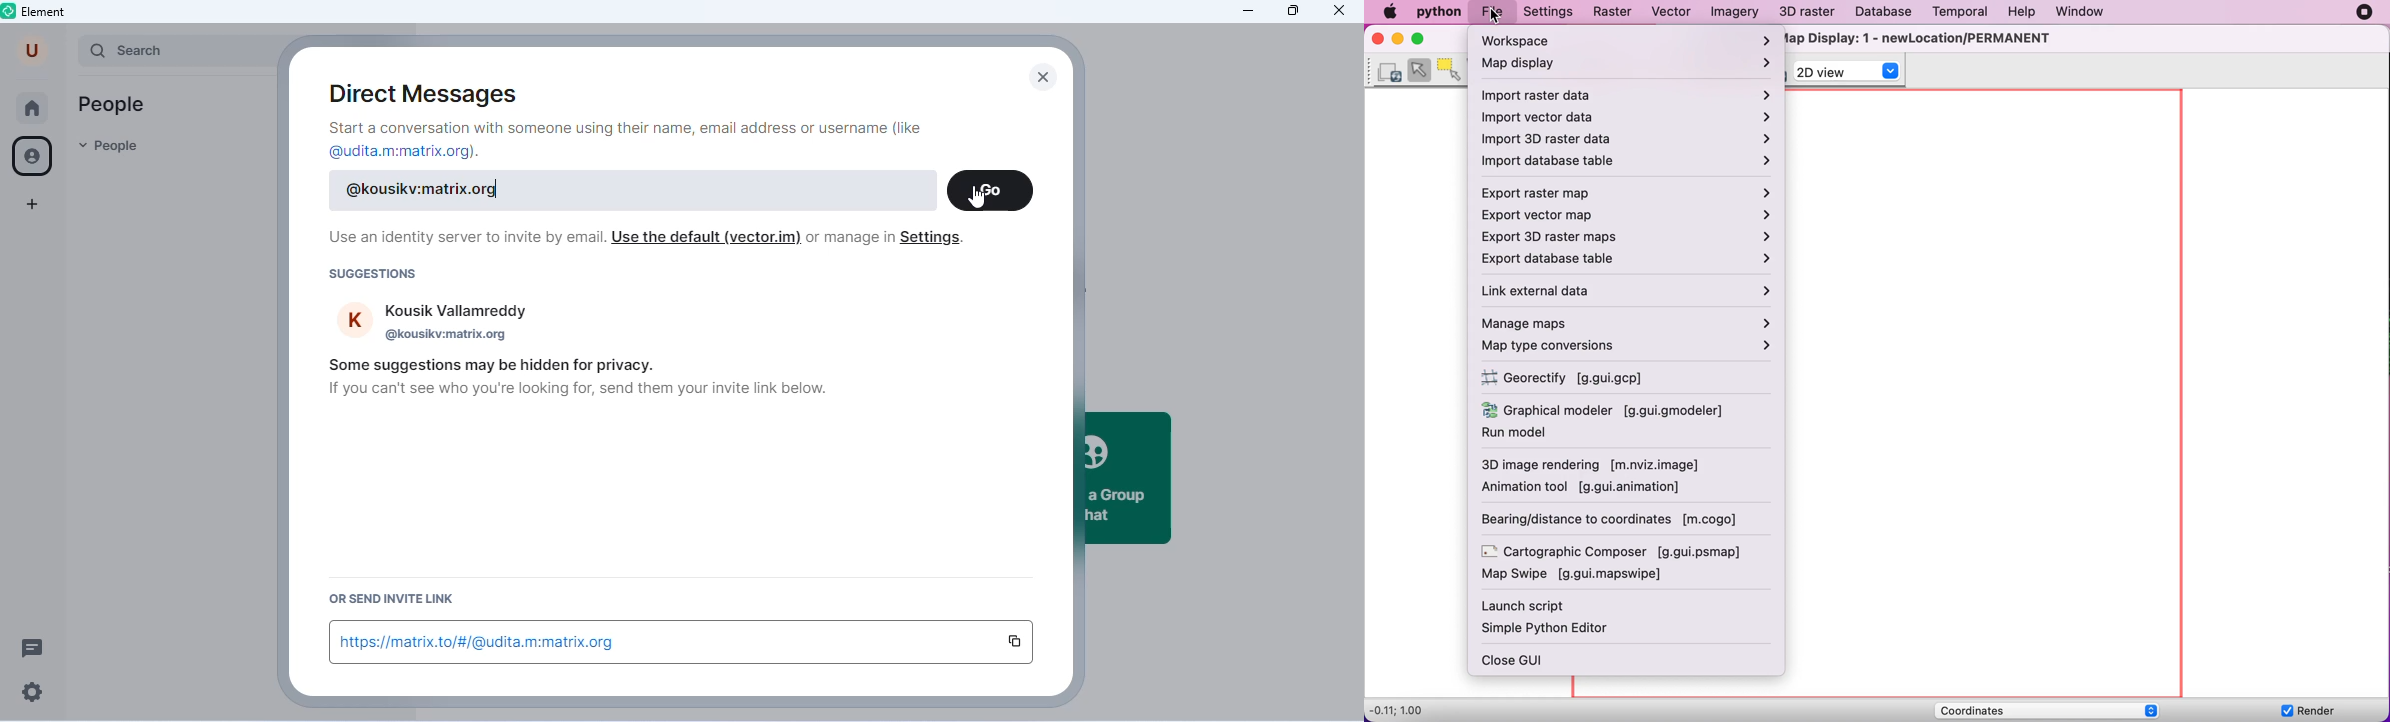 This screenshot has width=2408, height=728. Describe the element at coordinates (32, 109) in the screenshot. I see `home` at that location.